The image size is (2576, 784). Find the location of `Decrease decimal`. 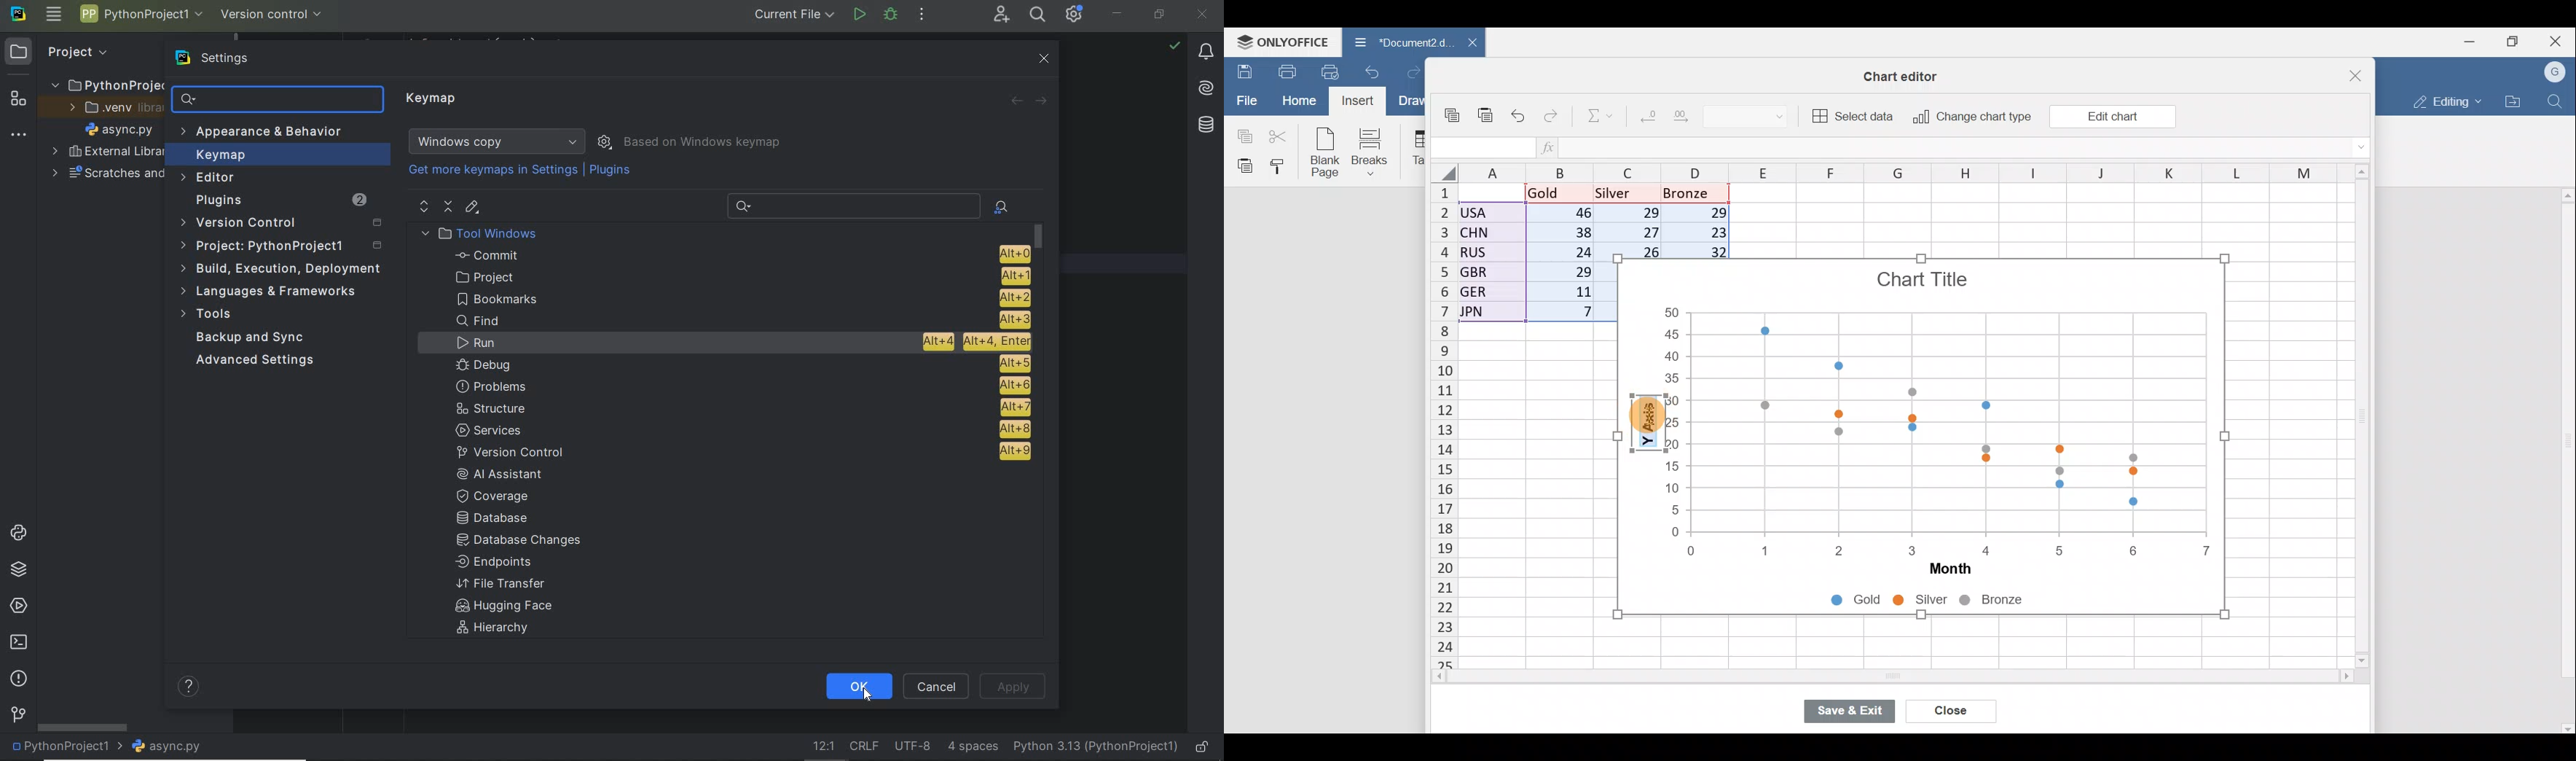

Decrease decimal is located at coordinates (1645, 119).